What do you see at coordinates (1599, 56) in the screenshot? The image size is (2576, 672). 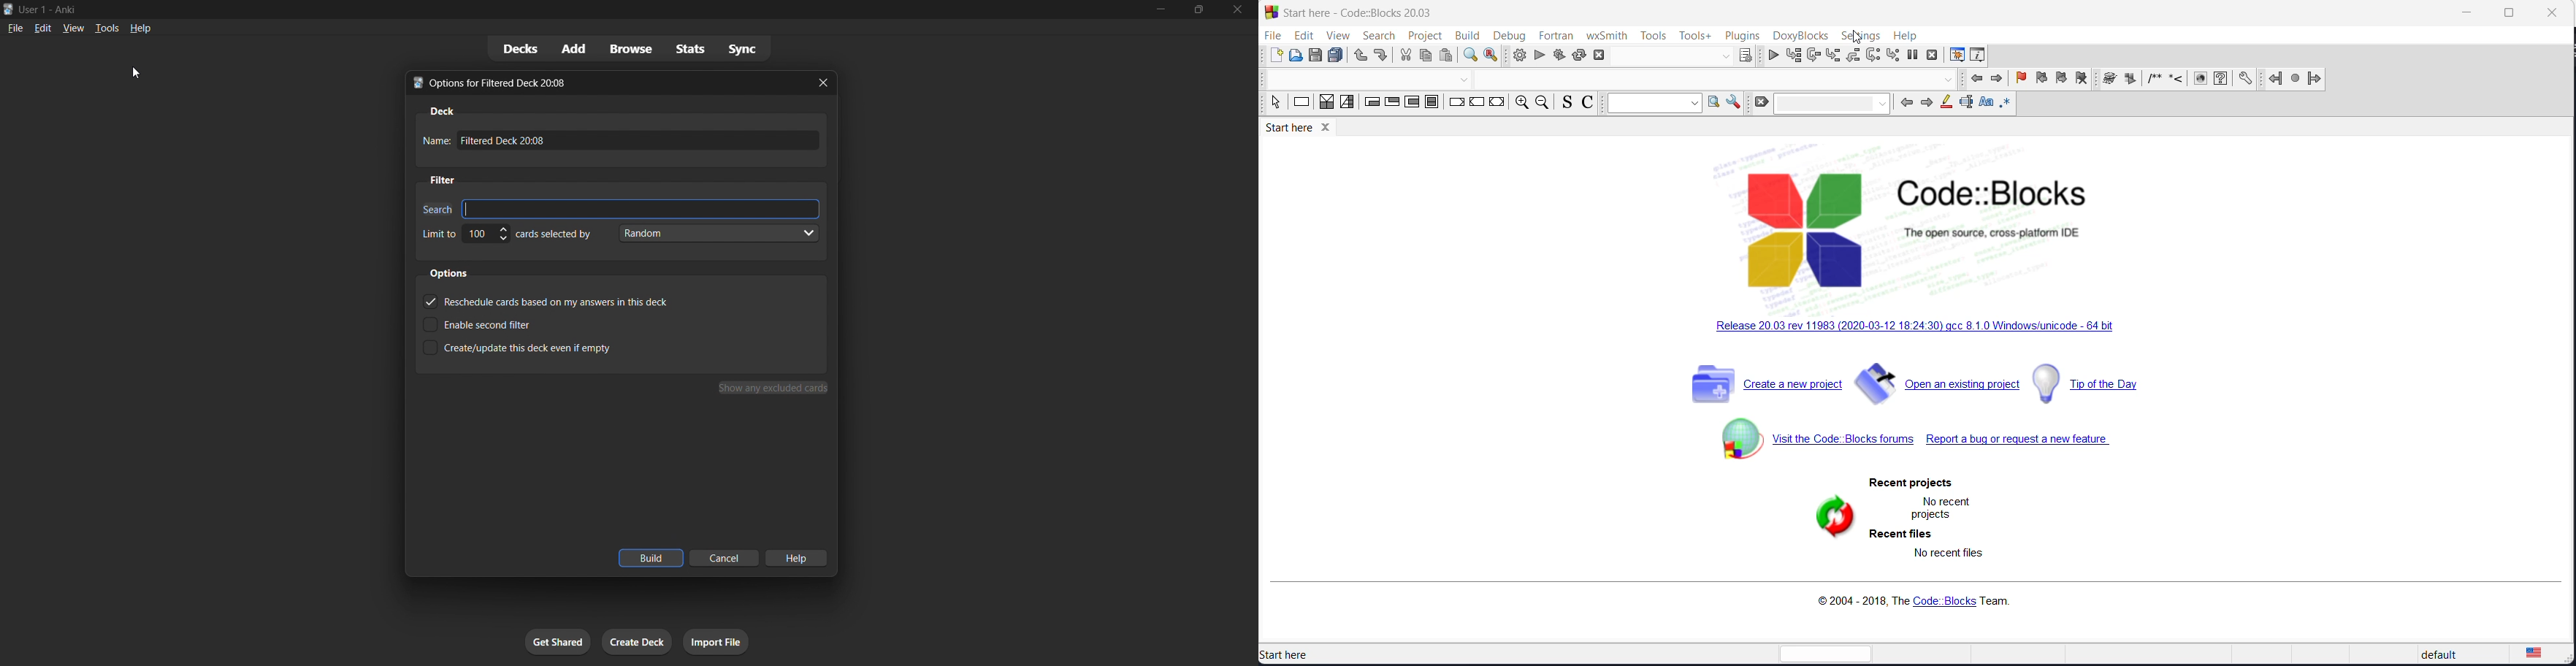 I see `abort` at bounding box center [1599, 56].